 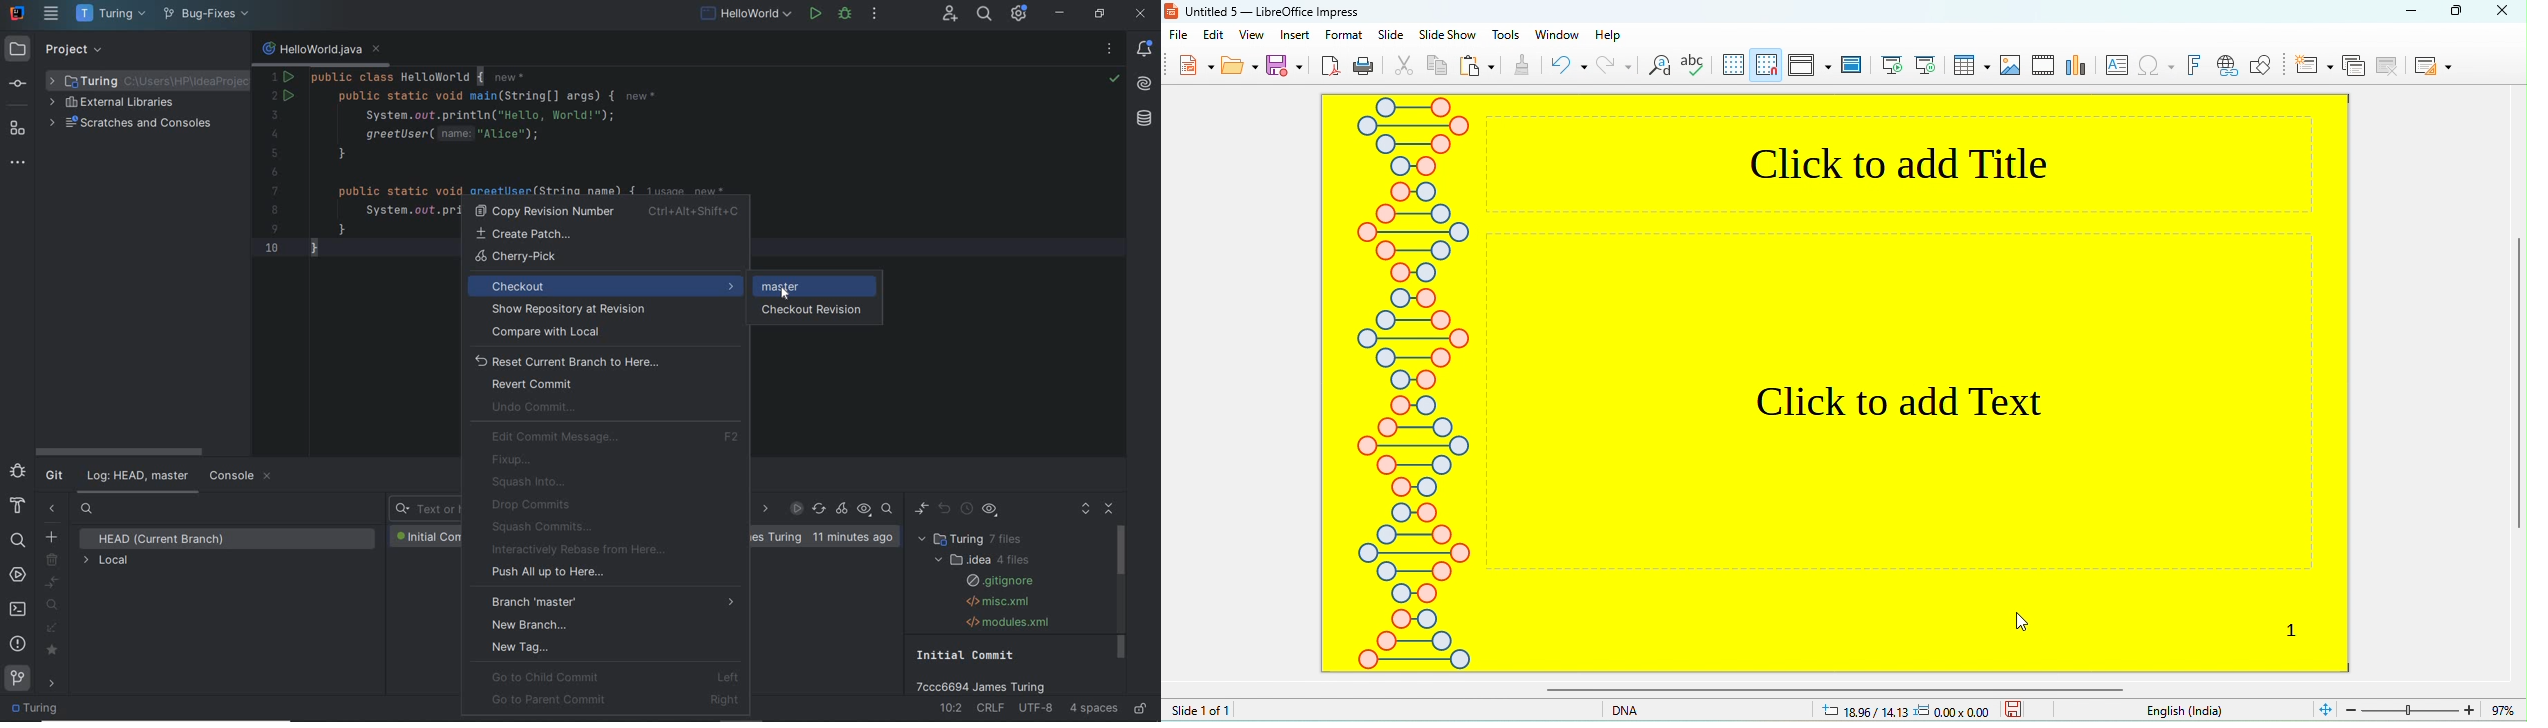 What do you see at coordinates (1251, 35) in the screenshot?
I see `view` at bounding box center [1251, 35].